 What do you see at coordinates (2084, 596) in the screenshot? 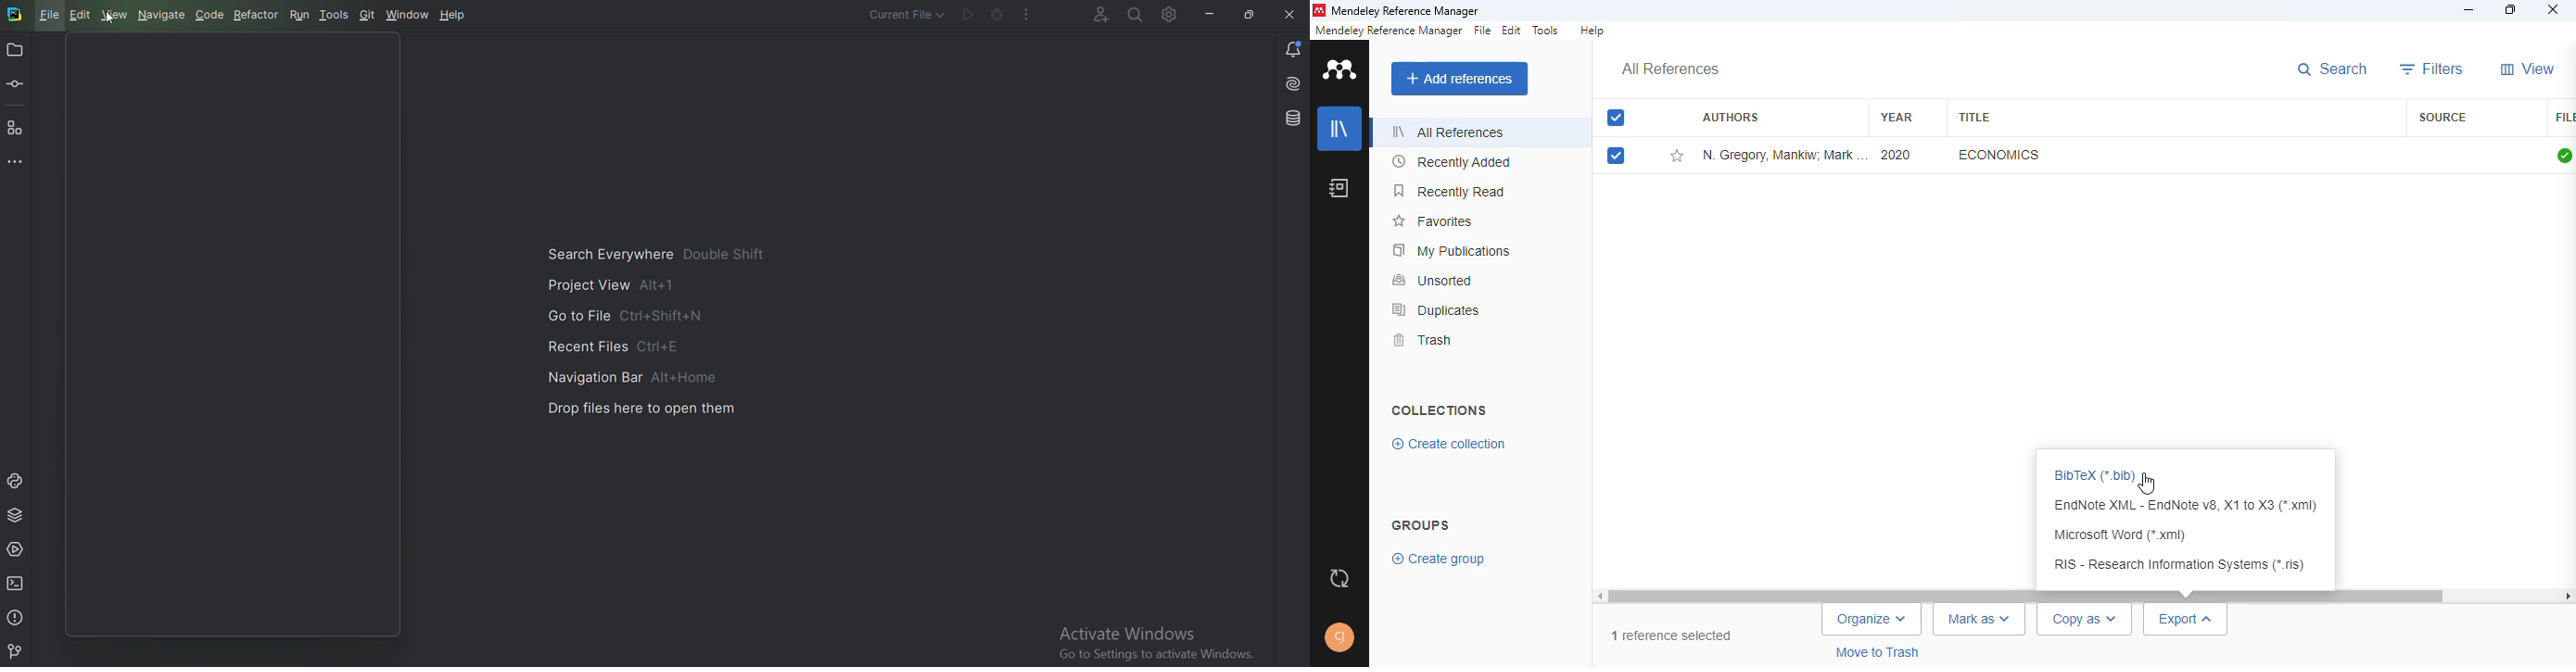
I see `scrollbar` at bounding box center [2084, 596].